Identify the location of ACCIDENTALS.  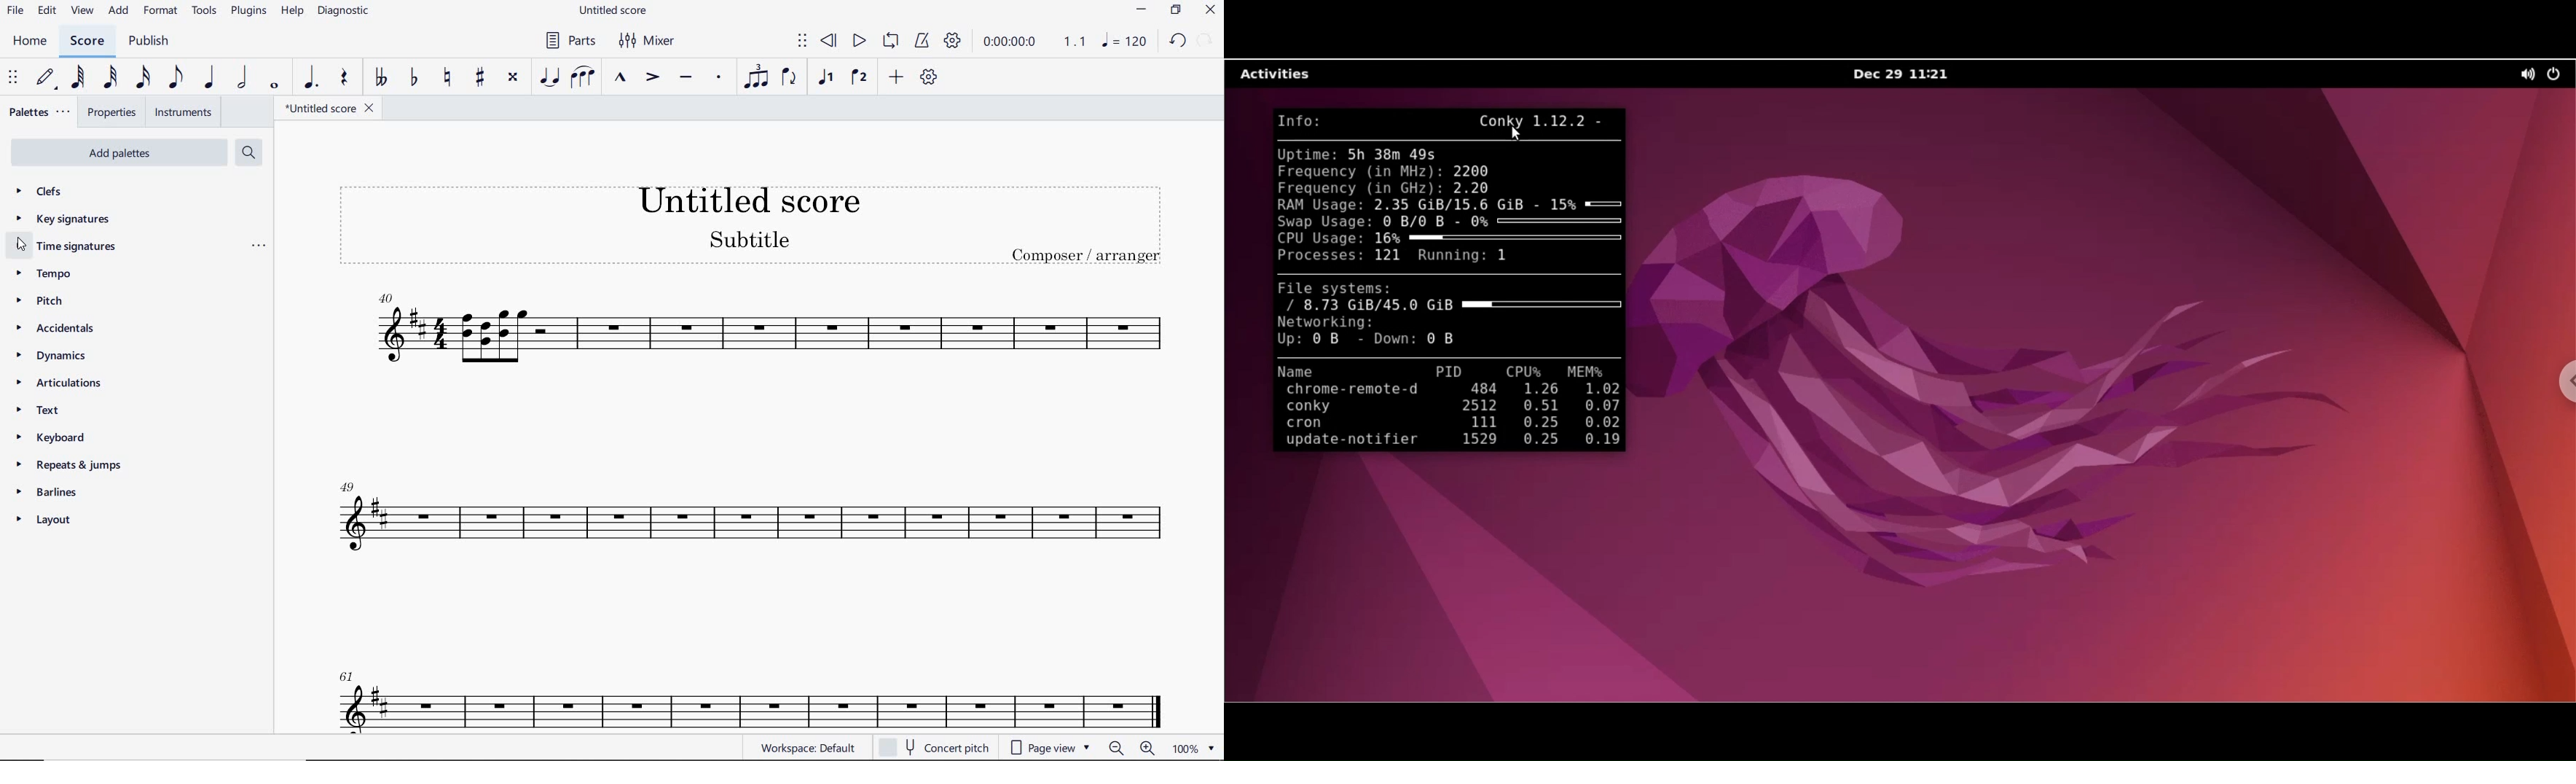
(55, 328).